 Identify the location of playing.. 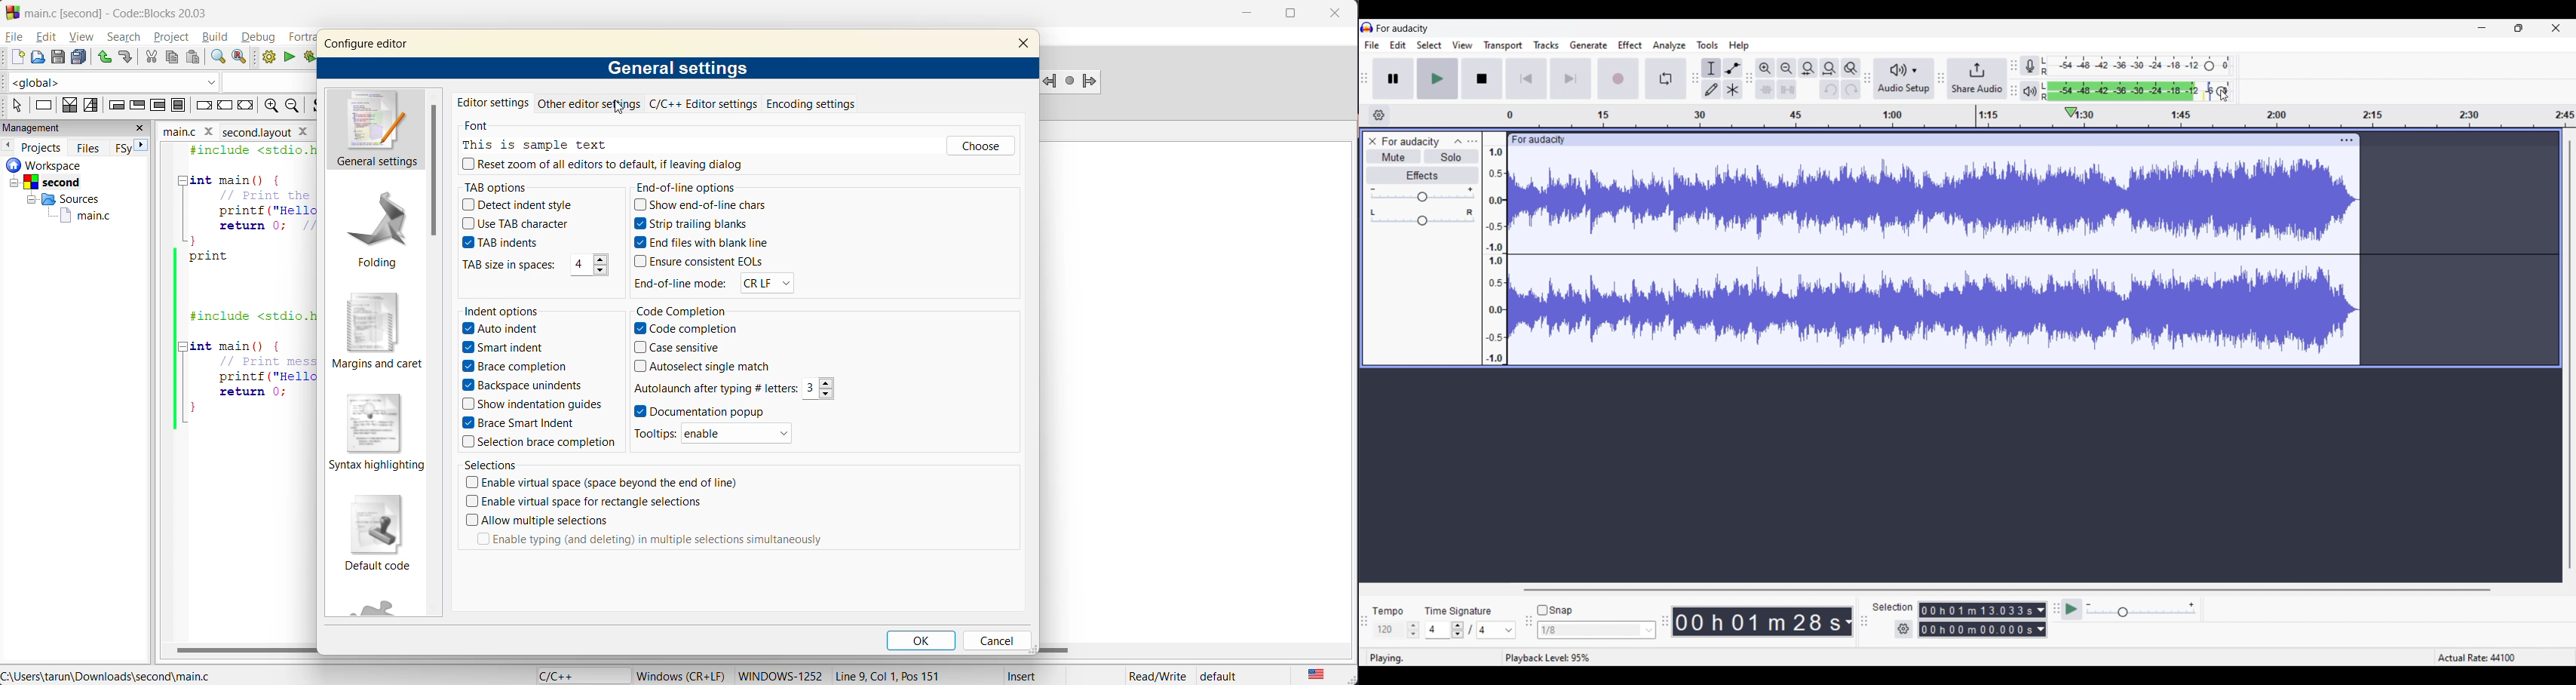
(1391, 658).